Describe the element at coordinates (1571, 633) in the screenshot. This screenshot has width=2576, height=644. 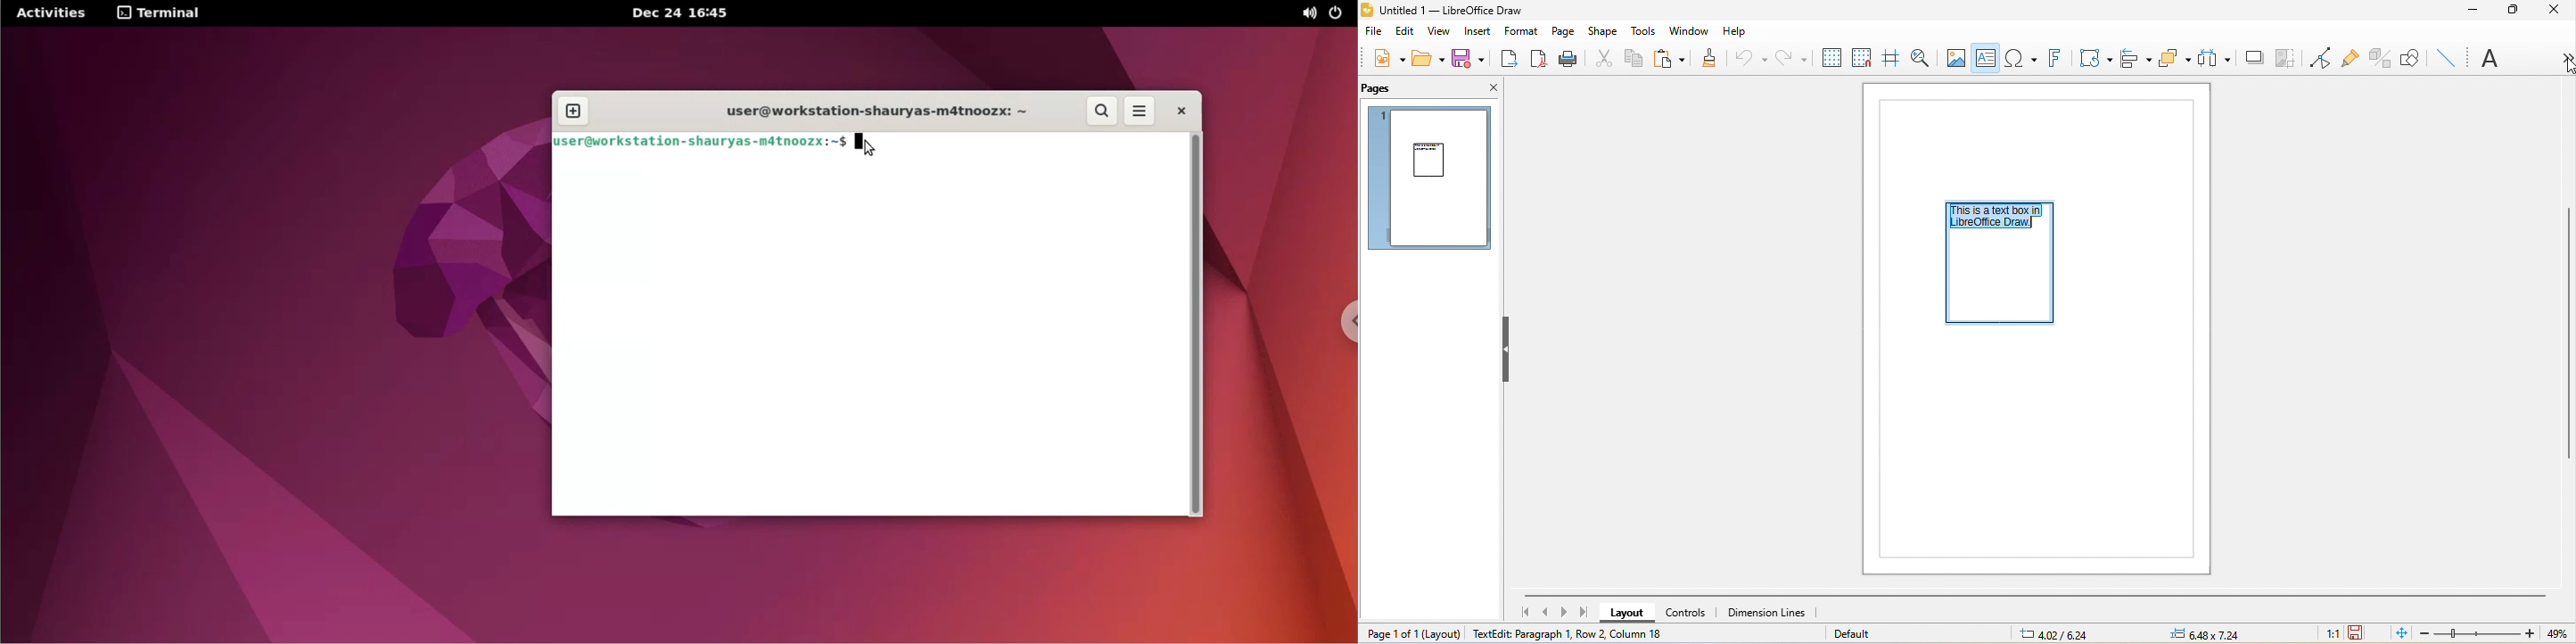
I see `textedit paragraph 1, row 2, column 7` at that location.